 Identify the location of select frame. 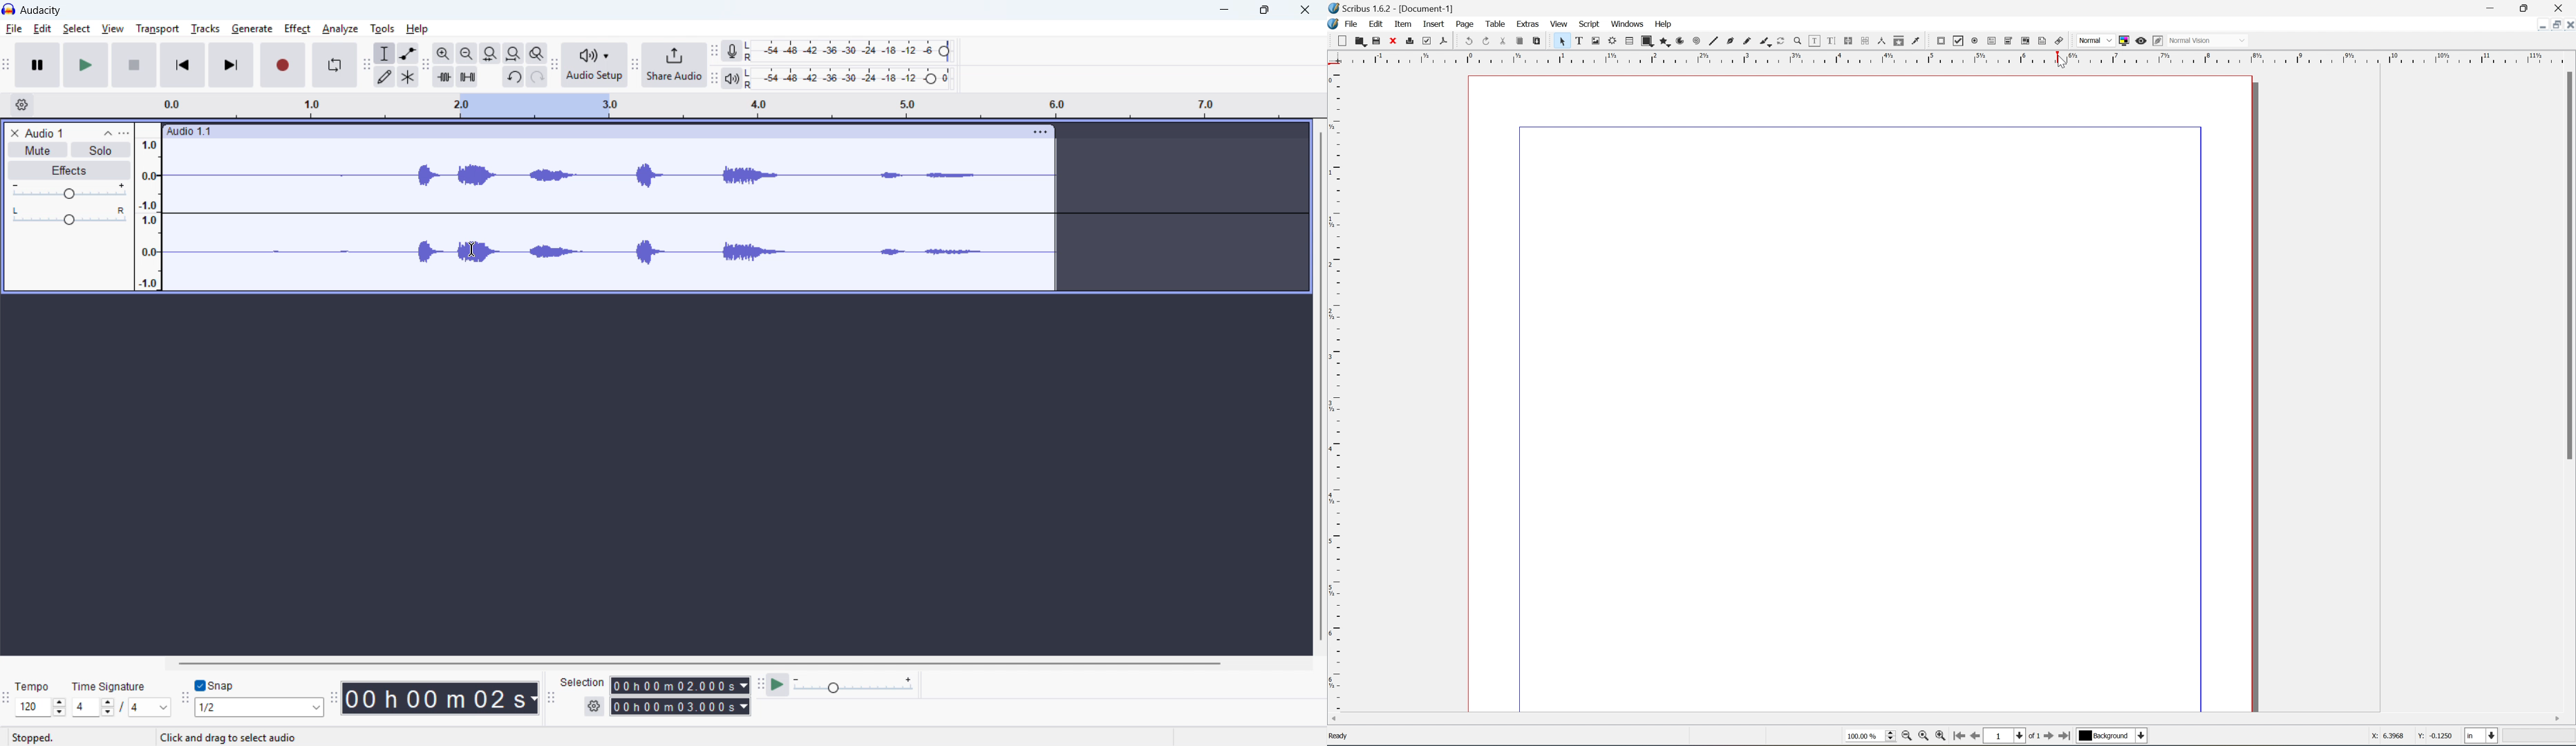
(1563, 42).